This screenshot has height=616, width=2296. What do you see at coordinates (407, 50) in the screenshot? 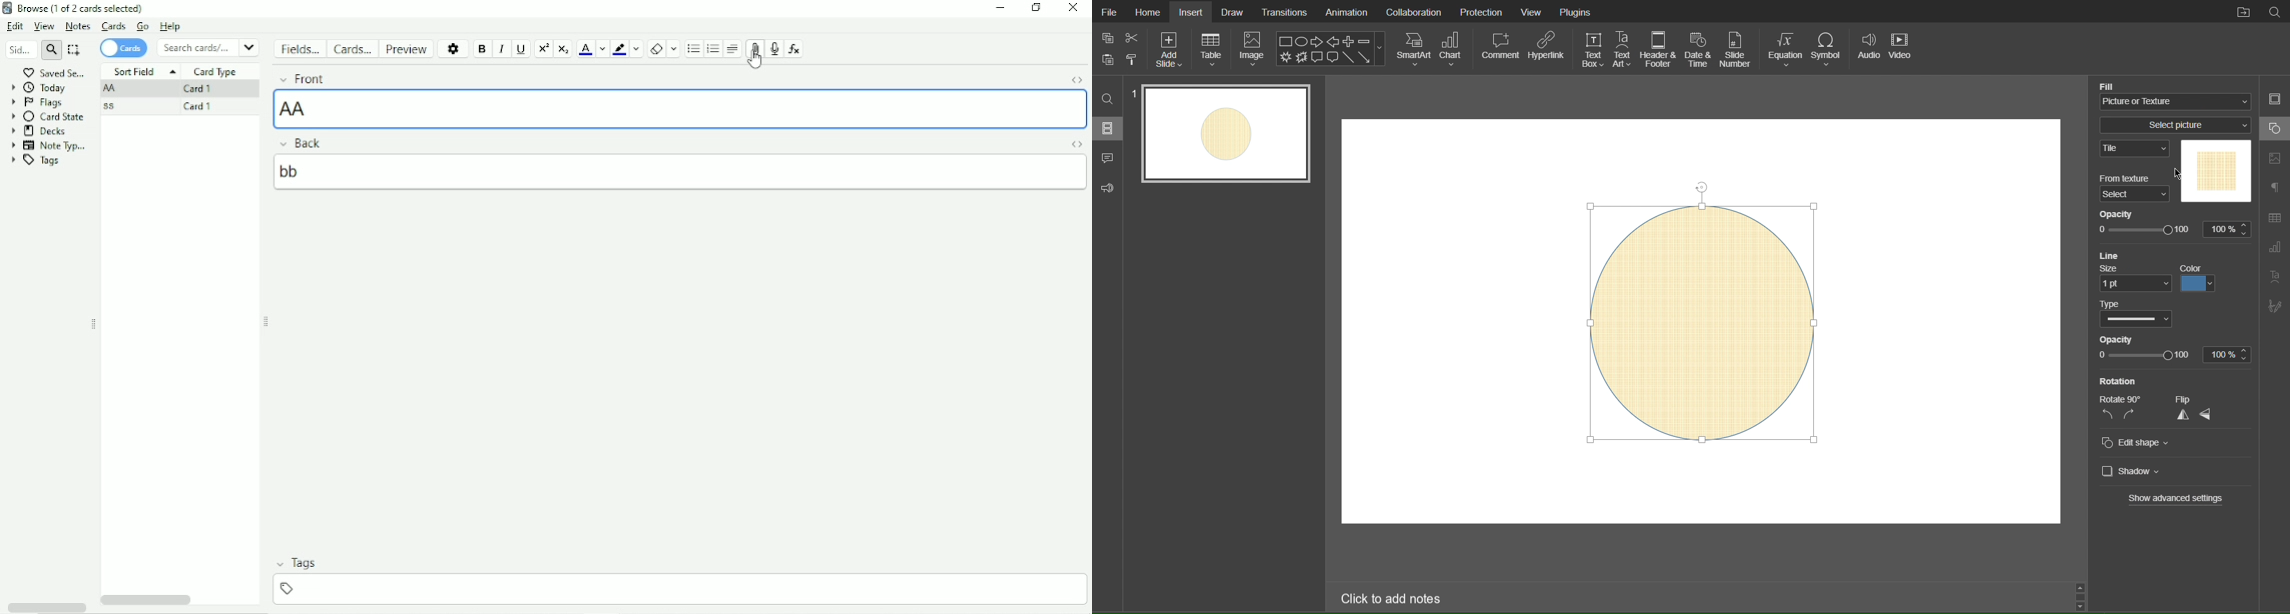
I see `Preview` at bounding box center [407, 50].